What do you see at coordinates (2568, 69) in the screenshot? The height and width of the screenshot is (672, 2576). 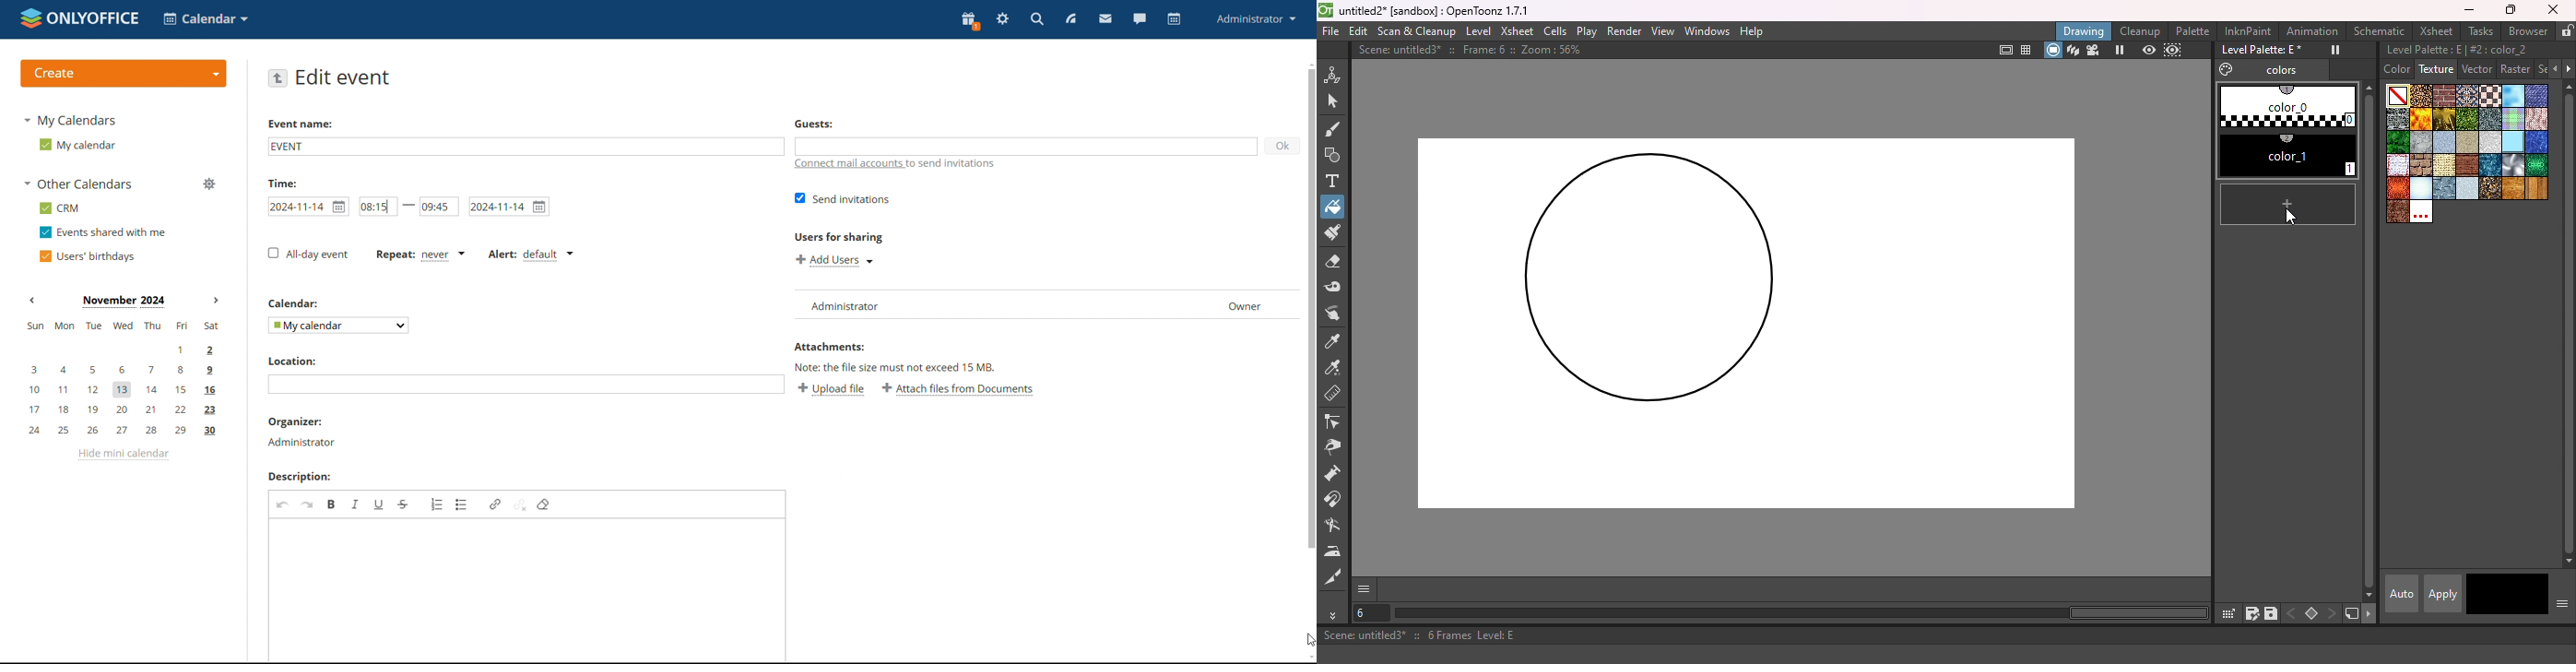 I see `Next` at bounding box center [2568, 69].